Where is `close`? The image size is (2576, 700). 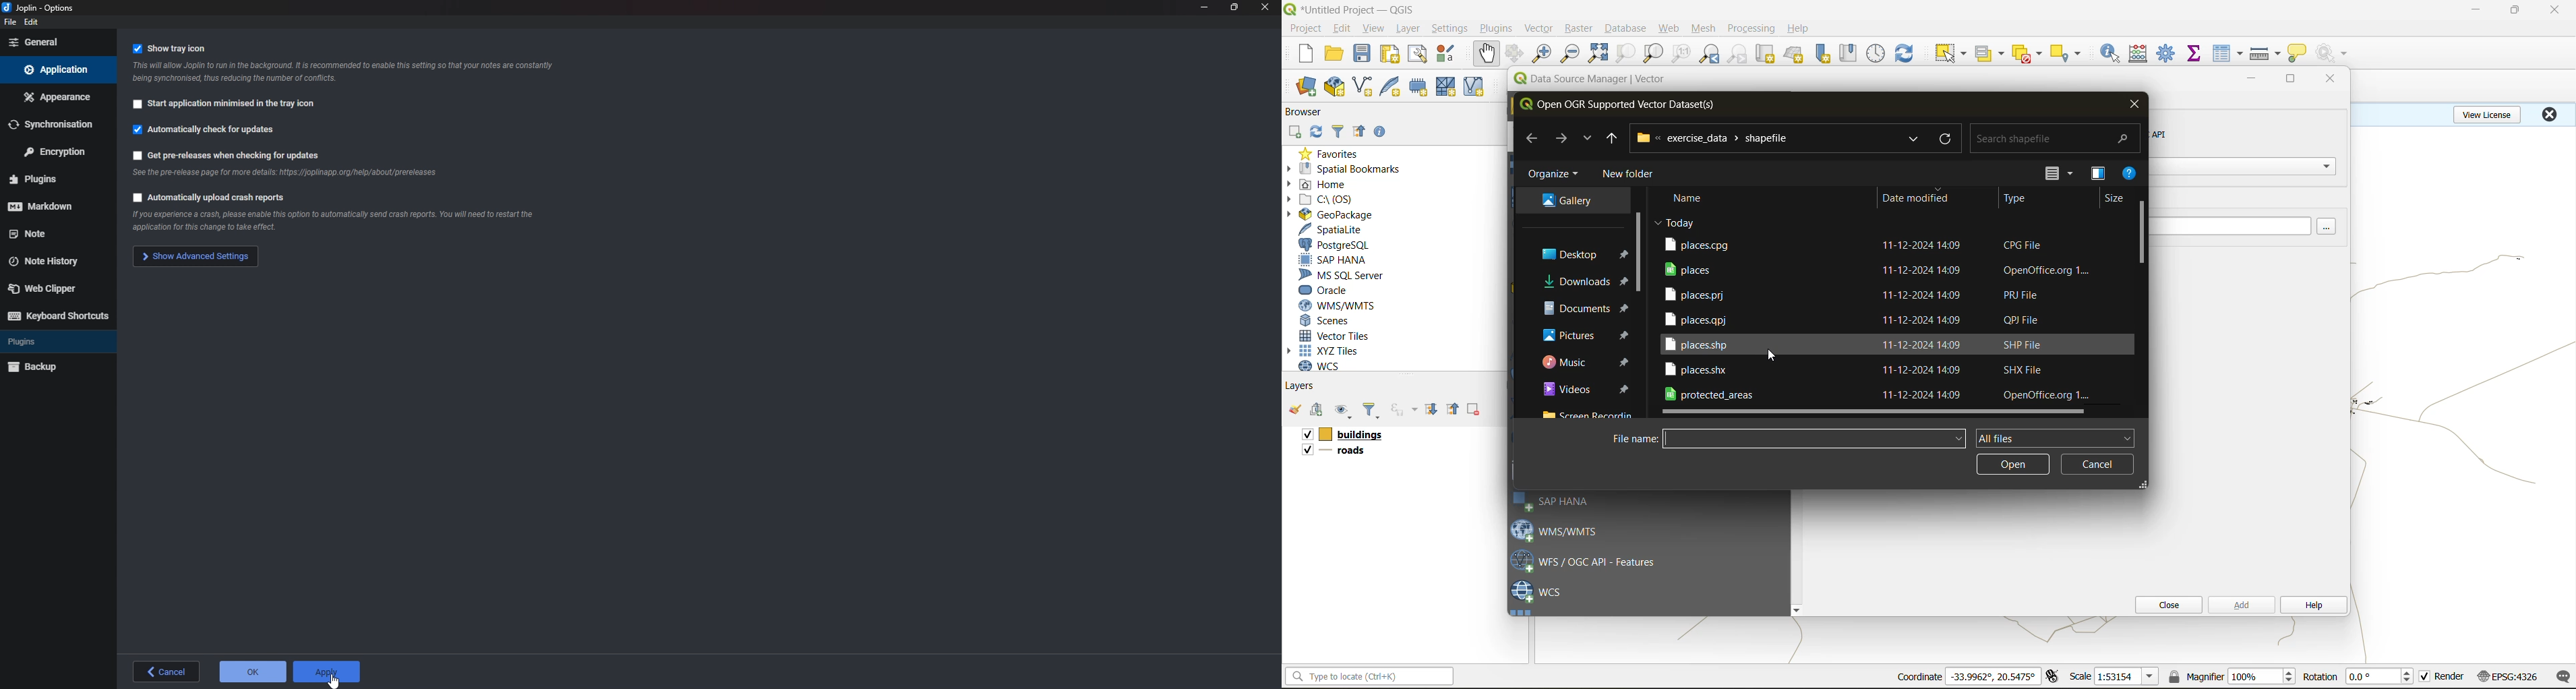
close is located at coordinates (2326, 80).